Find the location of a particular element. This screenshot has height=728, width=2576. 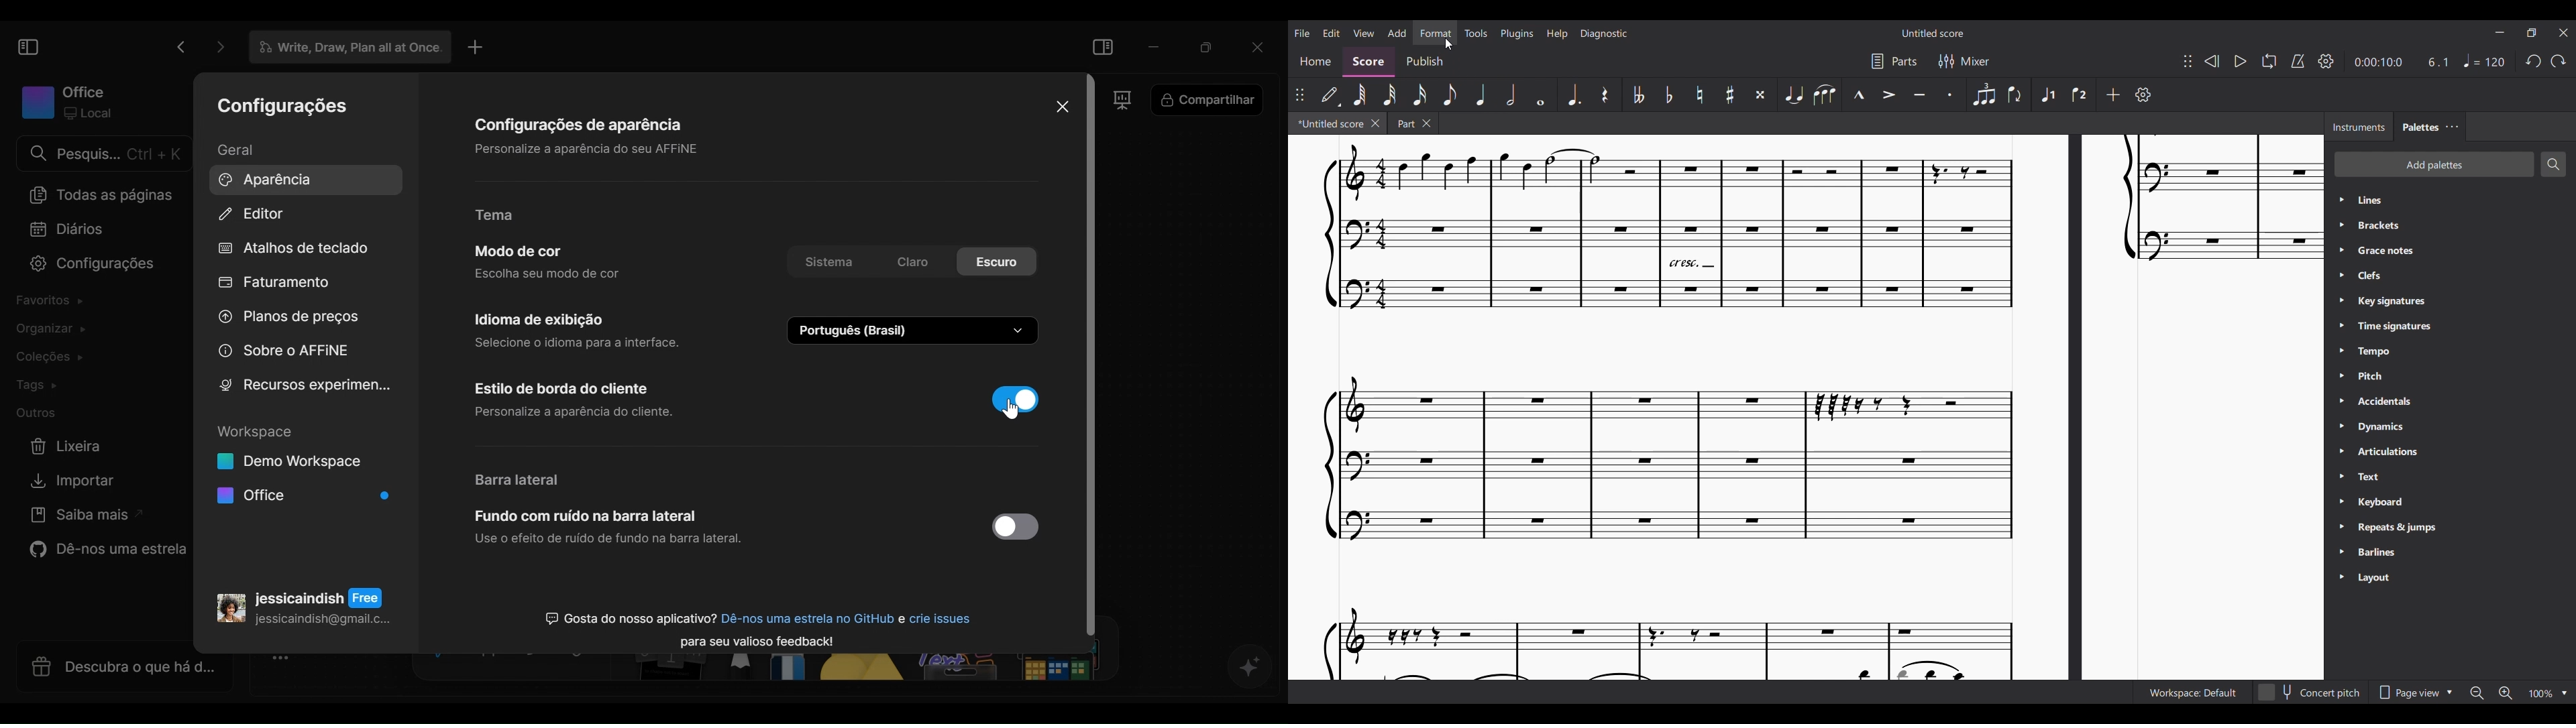

Metronome is located at coordinates (2297, 61).